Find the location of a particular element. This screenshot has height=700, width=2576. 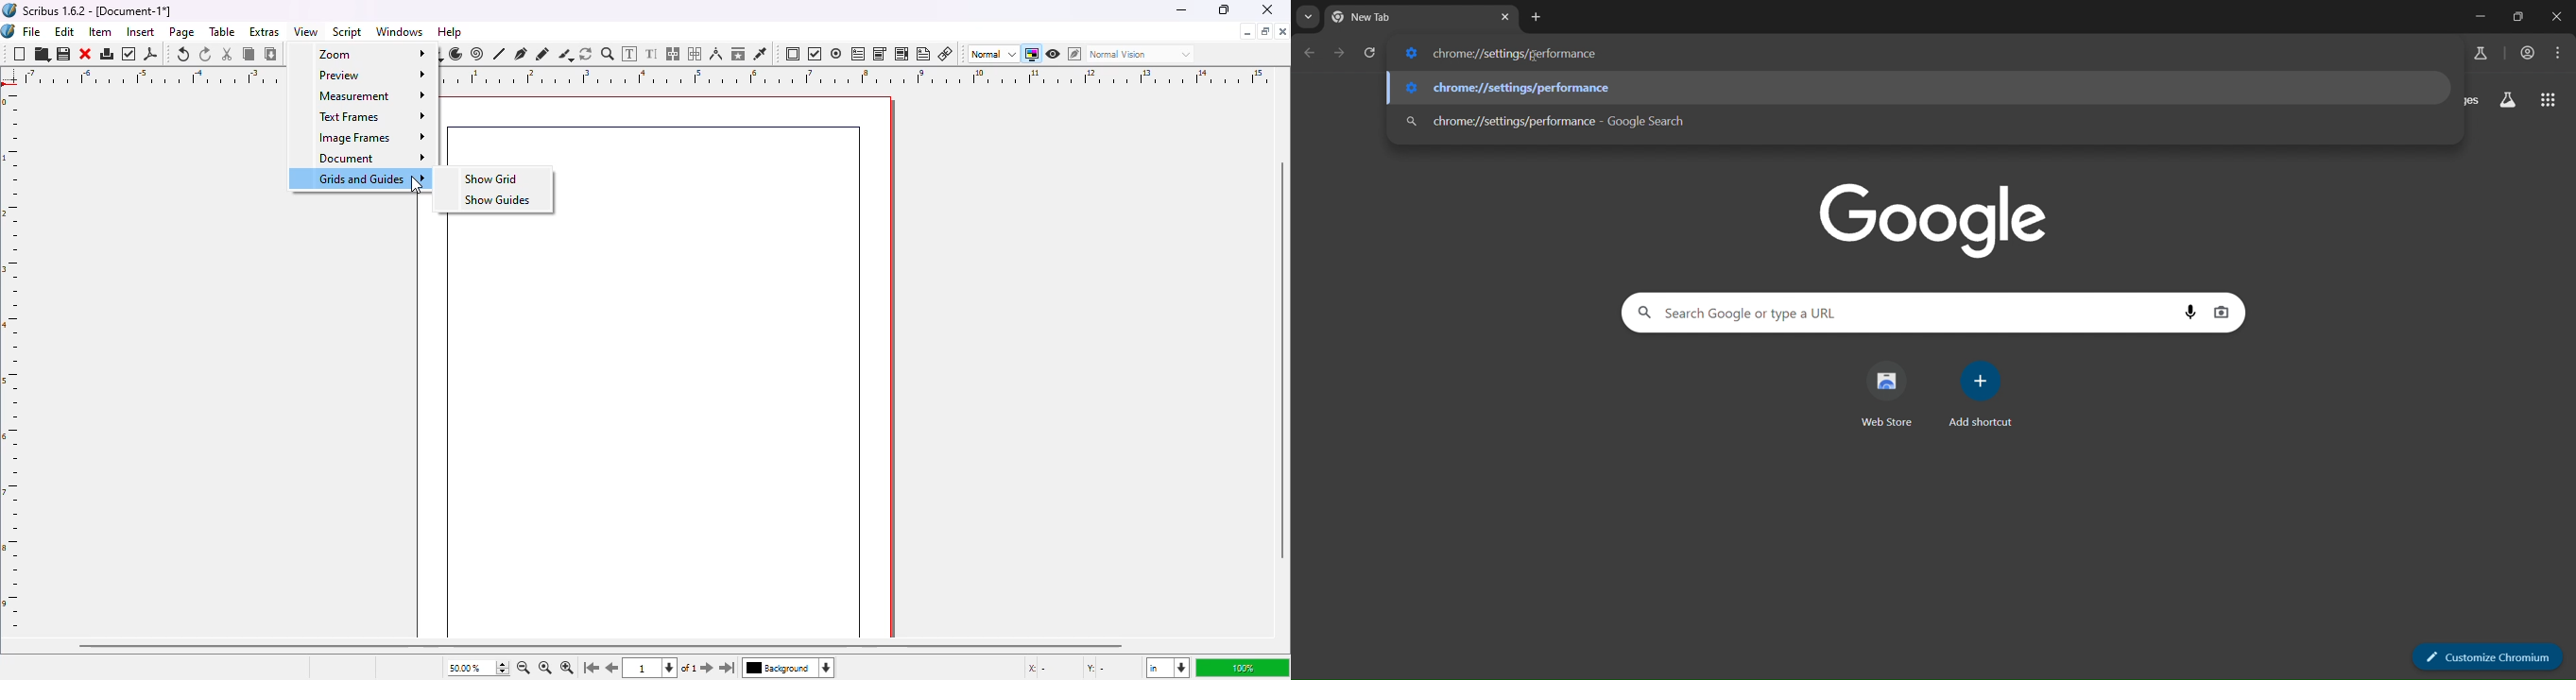

100% is located at coordinates (1239, 668).